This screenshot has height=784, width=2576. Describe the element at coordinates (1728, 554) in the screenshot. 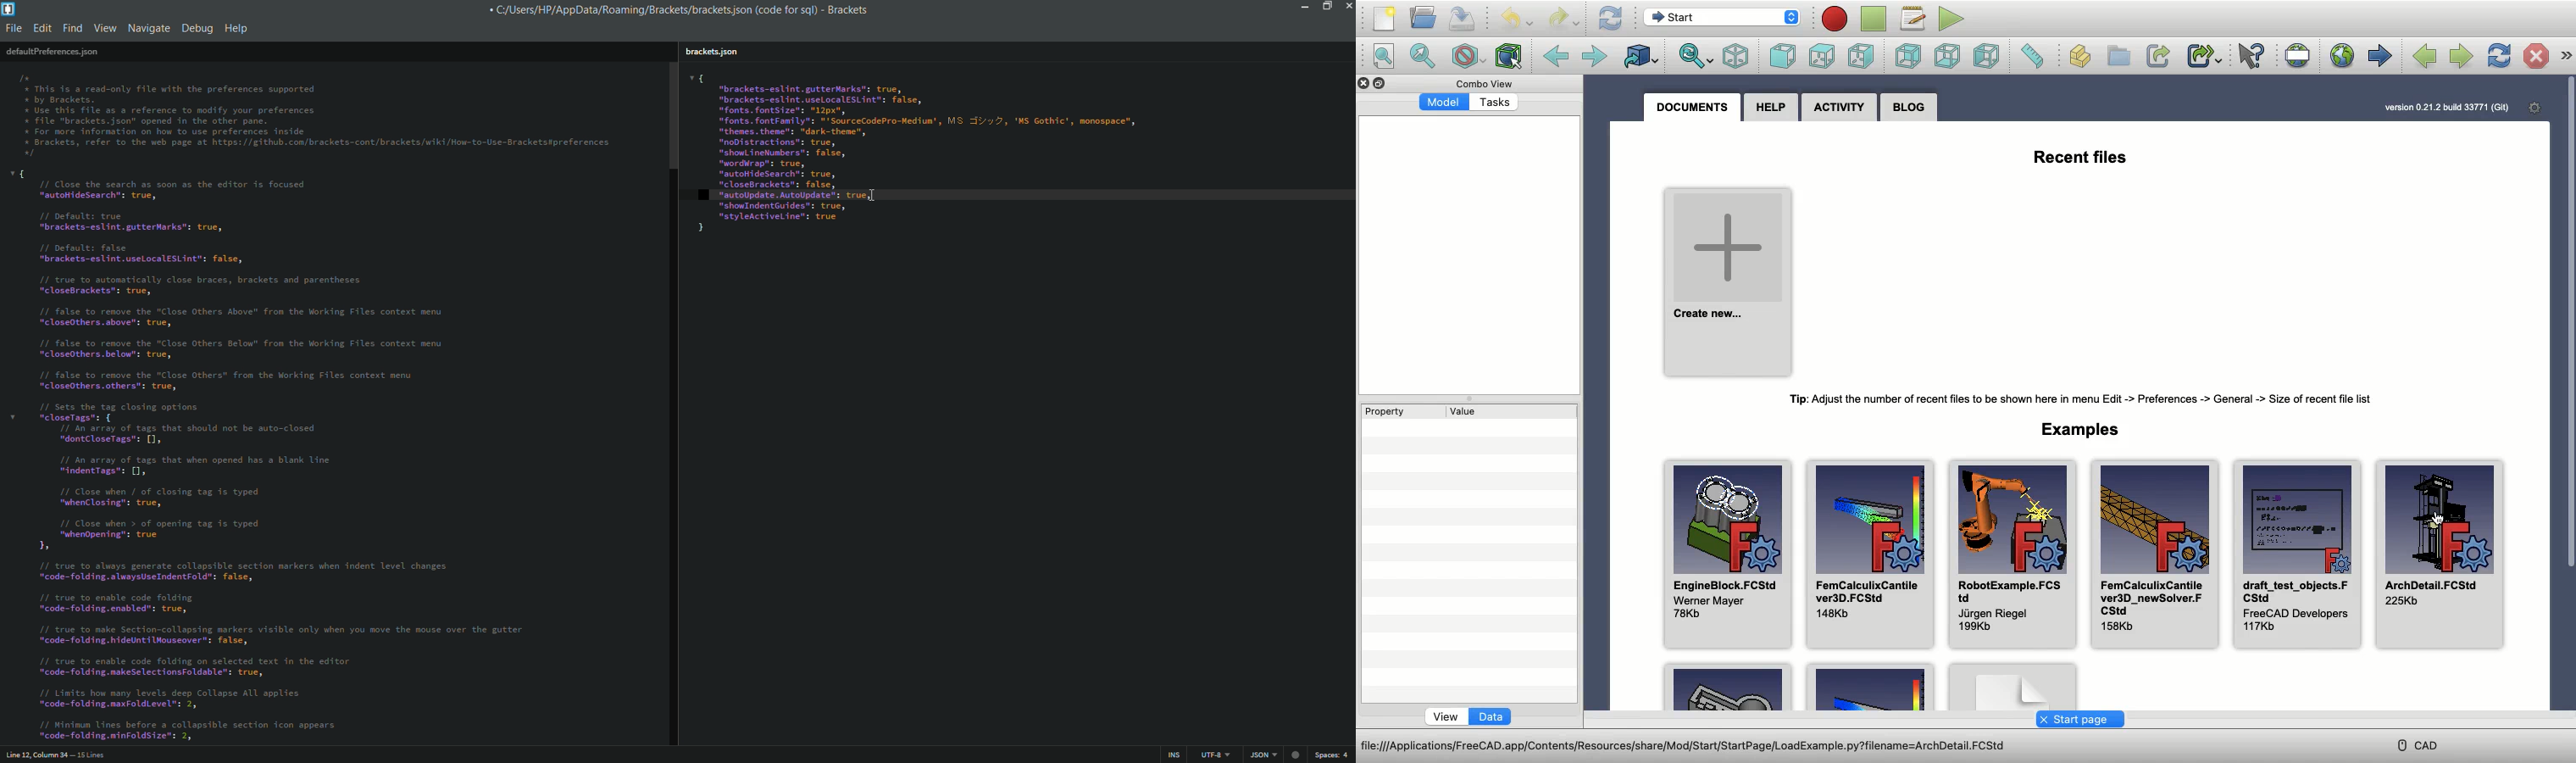

I see `EngineBlock.FCStd` at that location.